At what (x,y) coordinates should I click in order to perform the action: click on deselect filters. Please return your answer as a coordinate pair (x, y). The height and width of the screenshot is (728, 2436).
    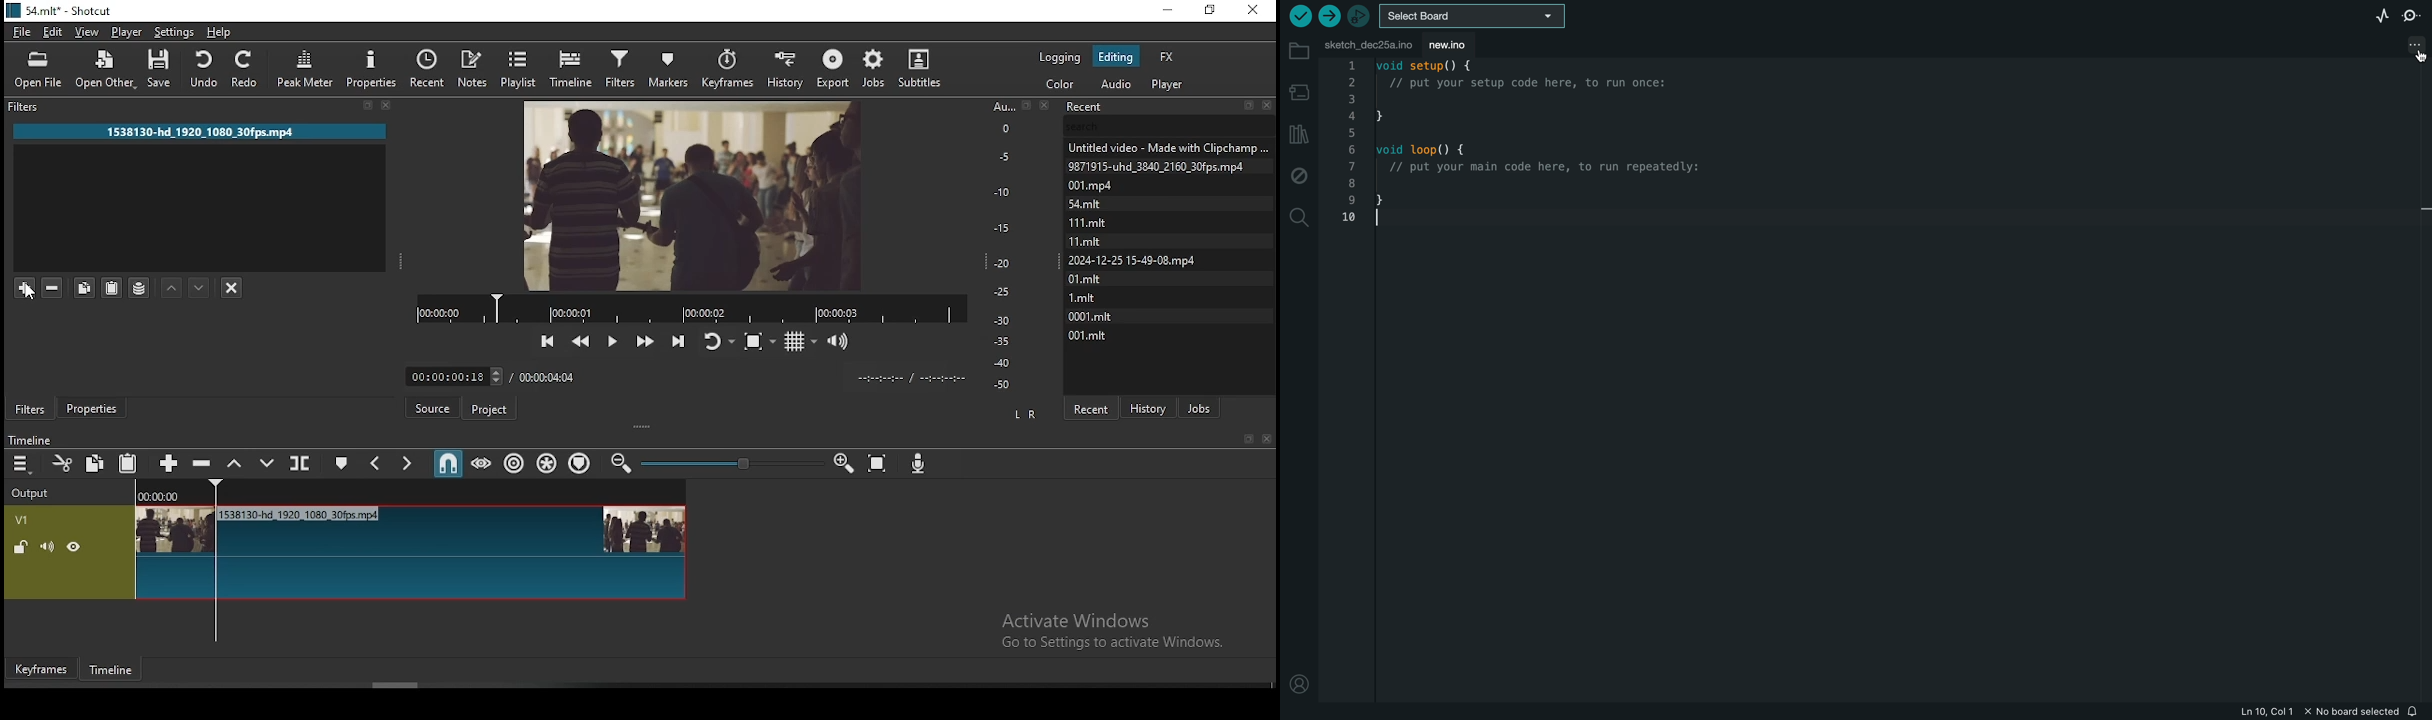
    Looking at the image, I should click on (231, 285).